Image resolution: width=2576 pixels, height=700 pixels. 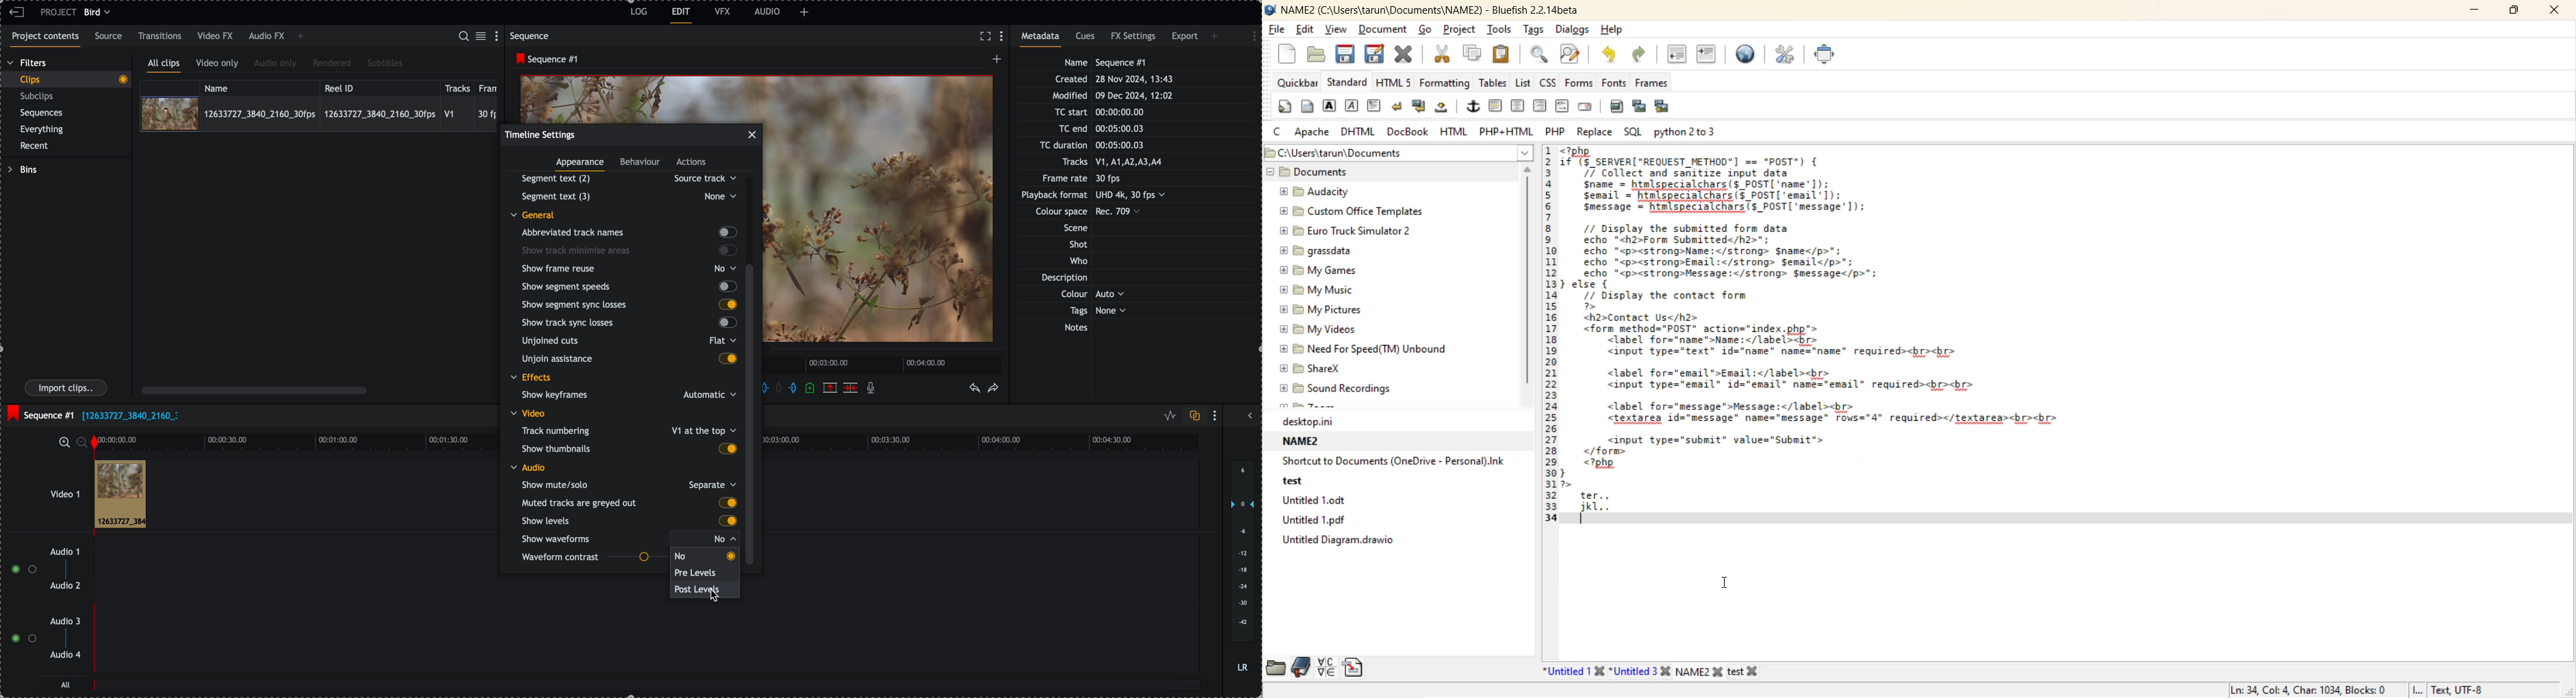 I want to click on metadata, so click(x=1103, y=196).